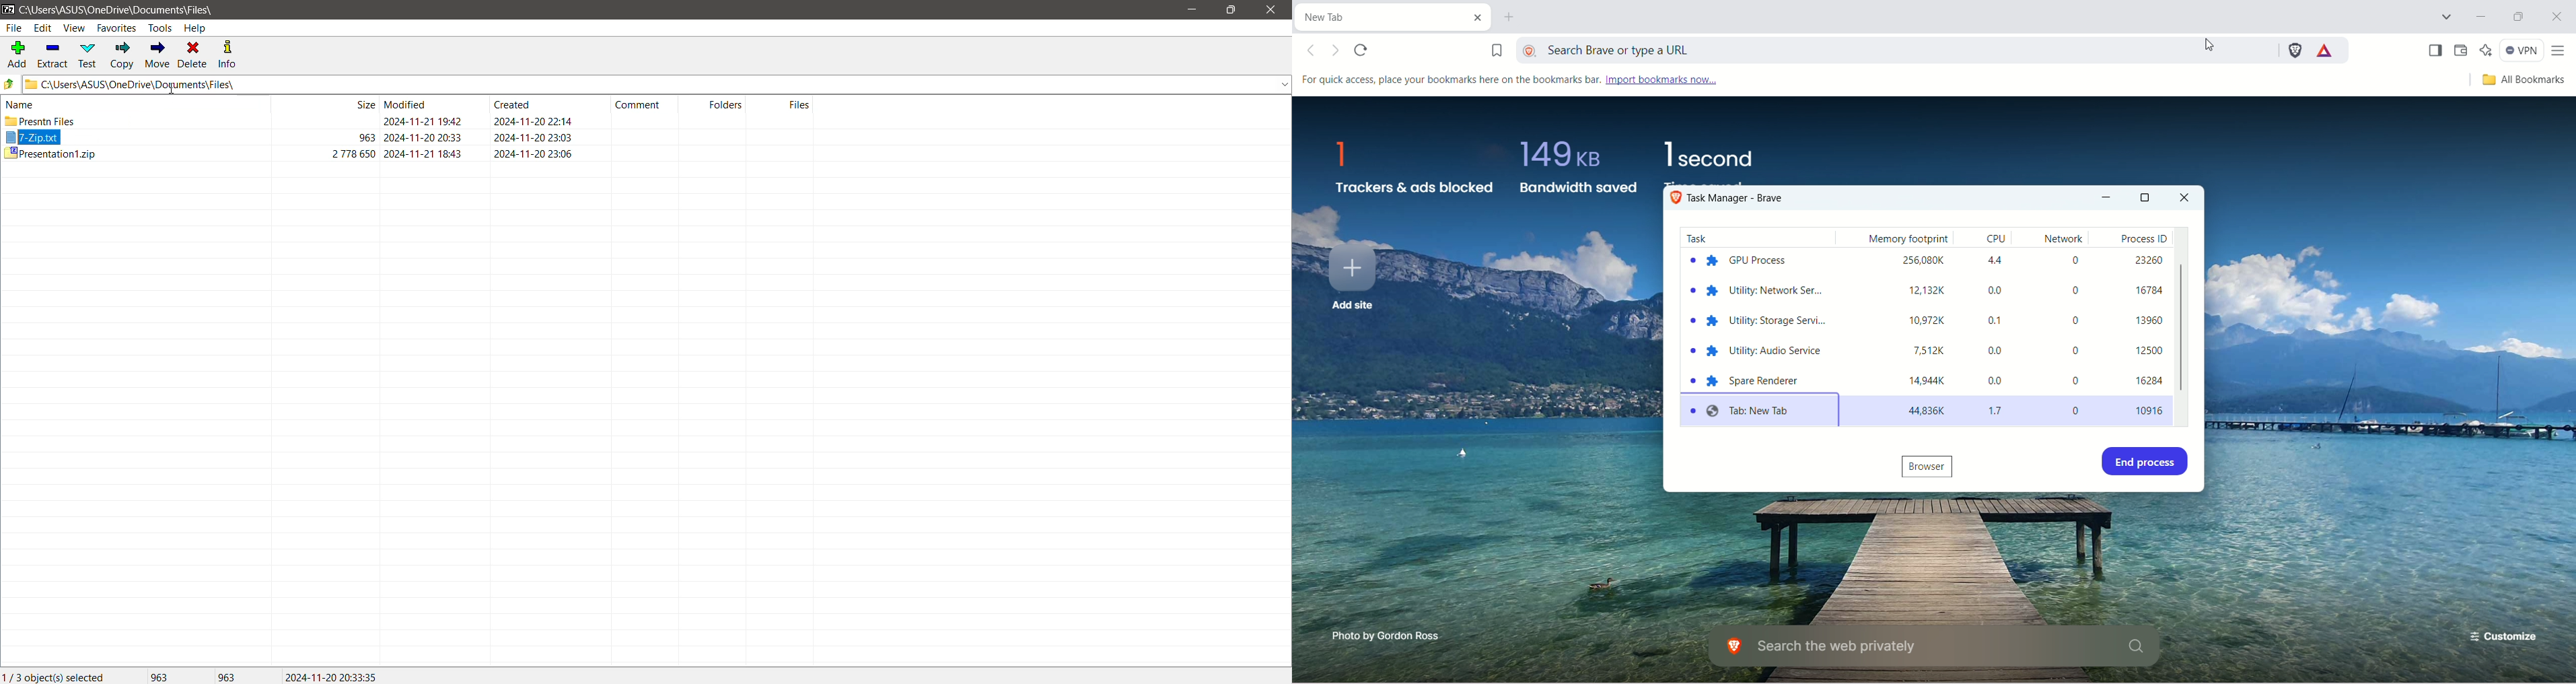  What do you see at coordinates (423, 153) in the screenshot?
I see `modified date & time` at bounding box center [423, 153].